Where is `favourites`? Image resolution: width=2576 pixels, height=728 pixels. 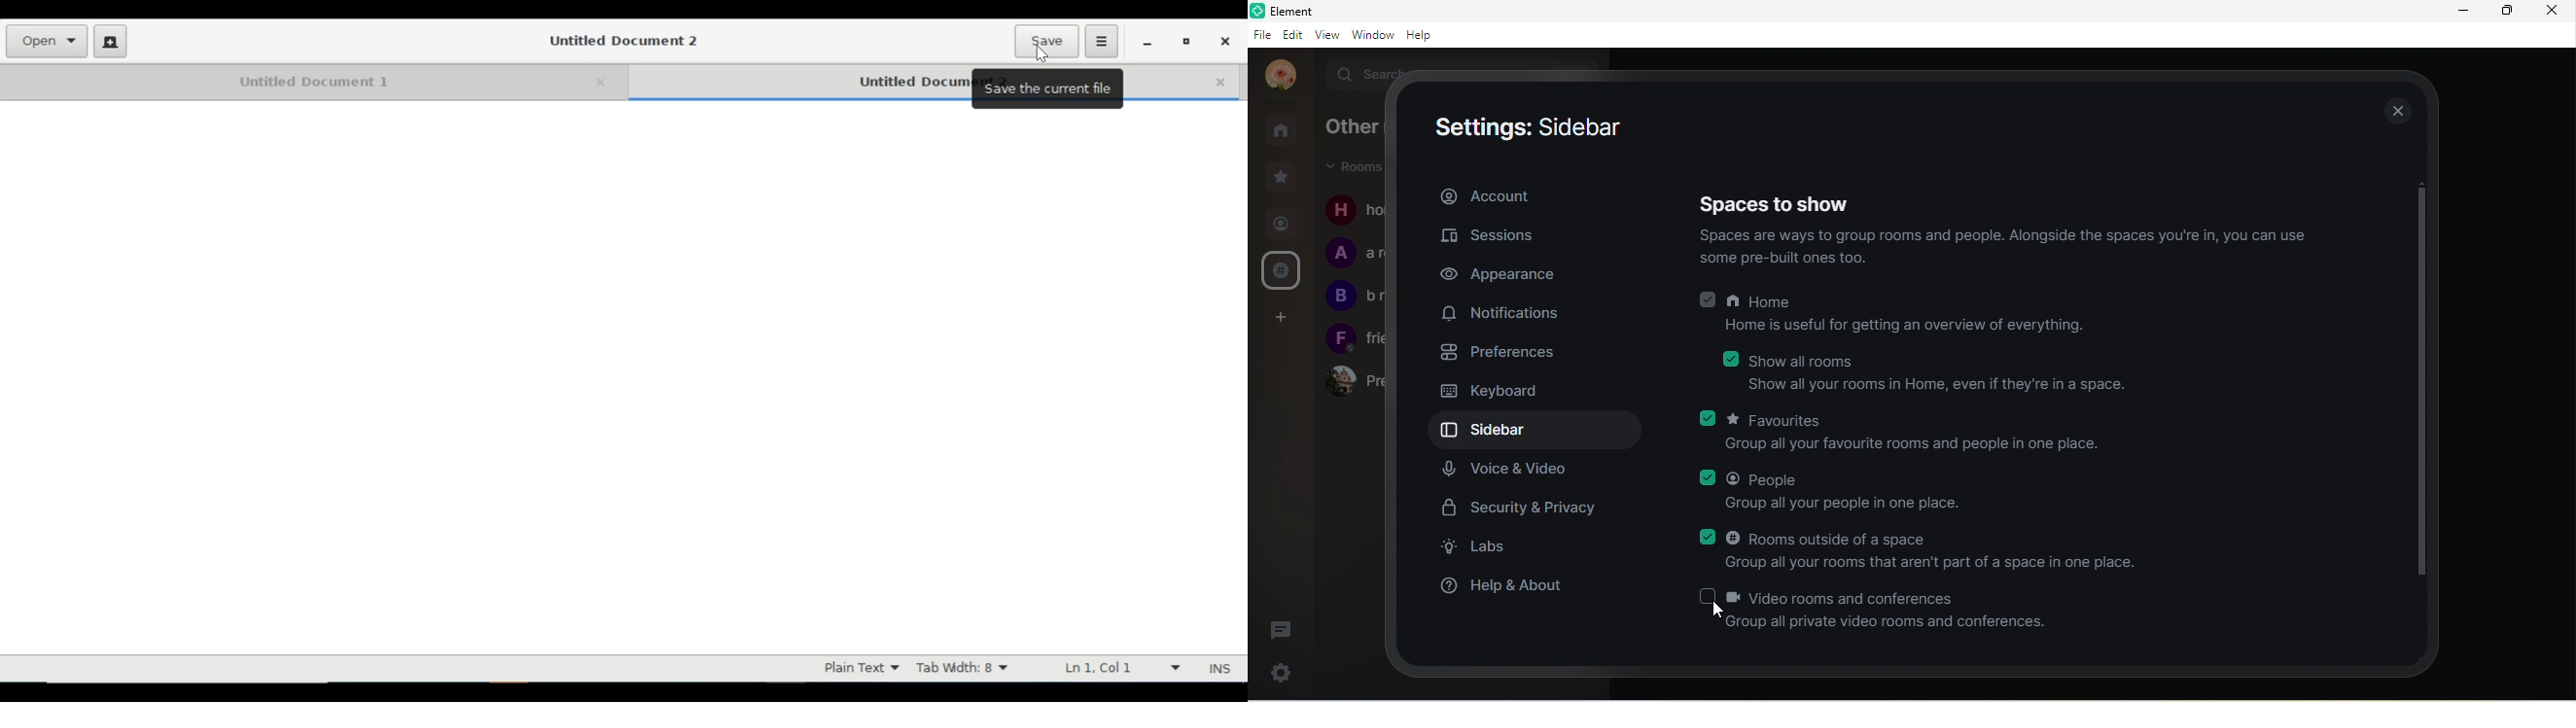 favourites is located at coordinates (1905, 434).